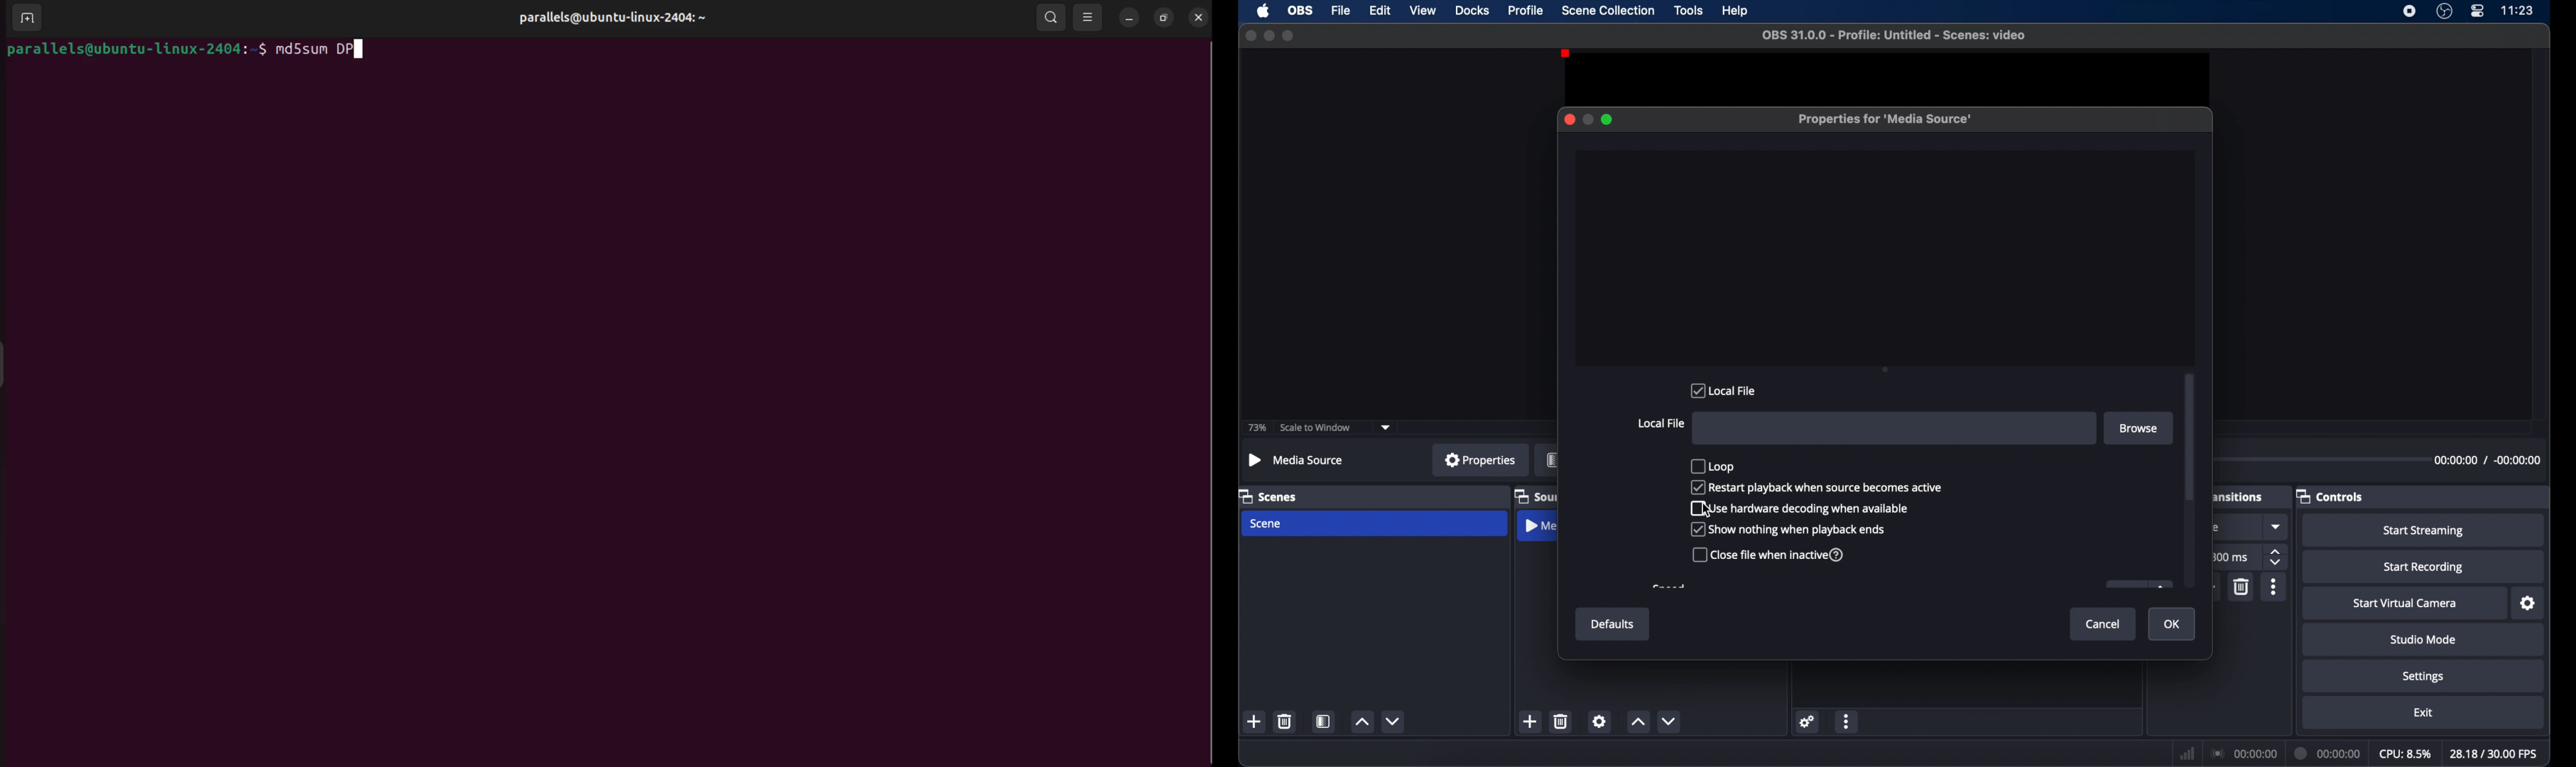 The image size is (2576, 784). What do you see at coordinates (2529, 604) in the screenshot?
I see `settings` at bounding box center [2529, 604].